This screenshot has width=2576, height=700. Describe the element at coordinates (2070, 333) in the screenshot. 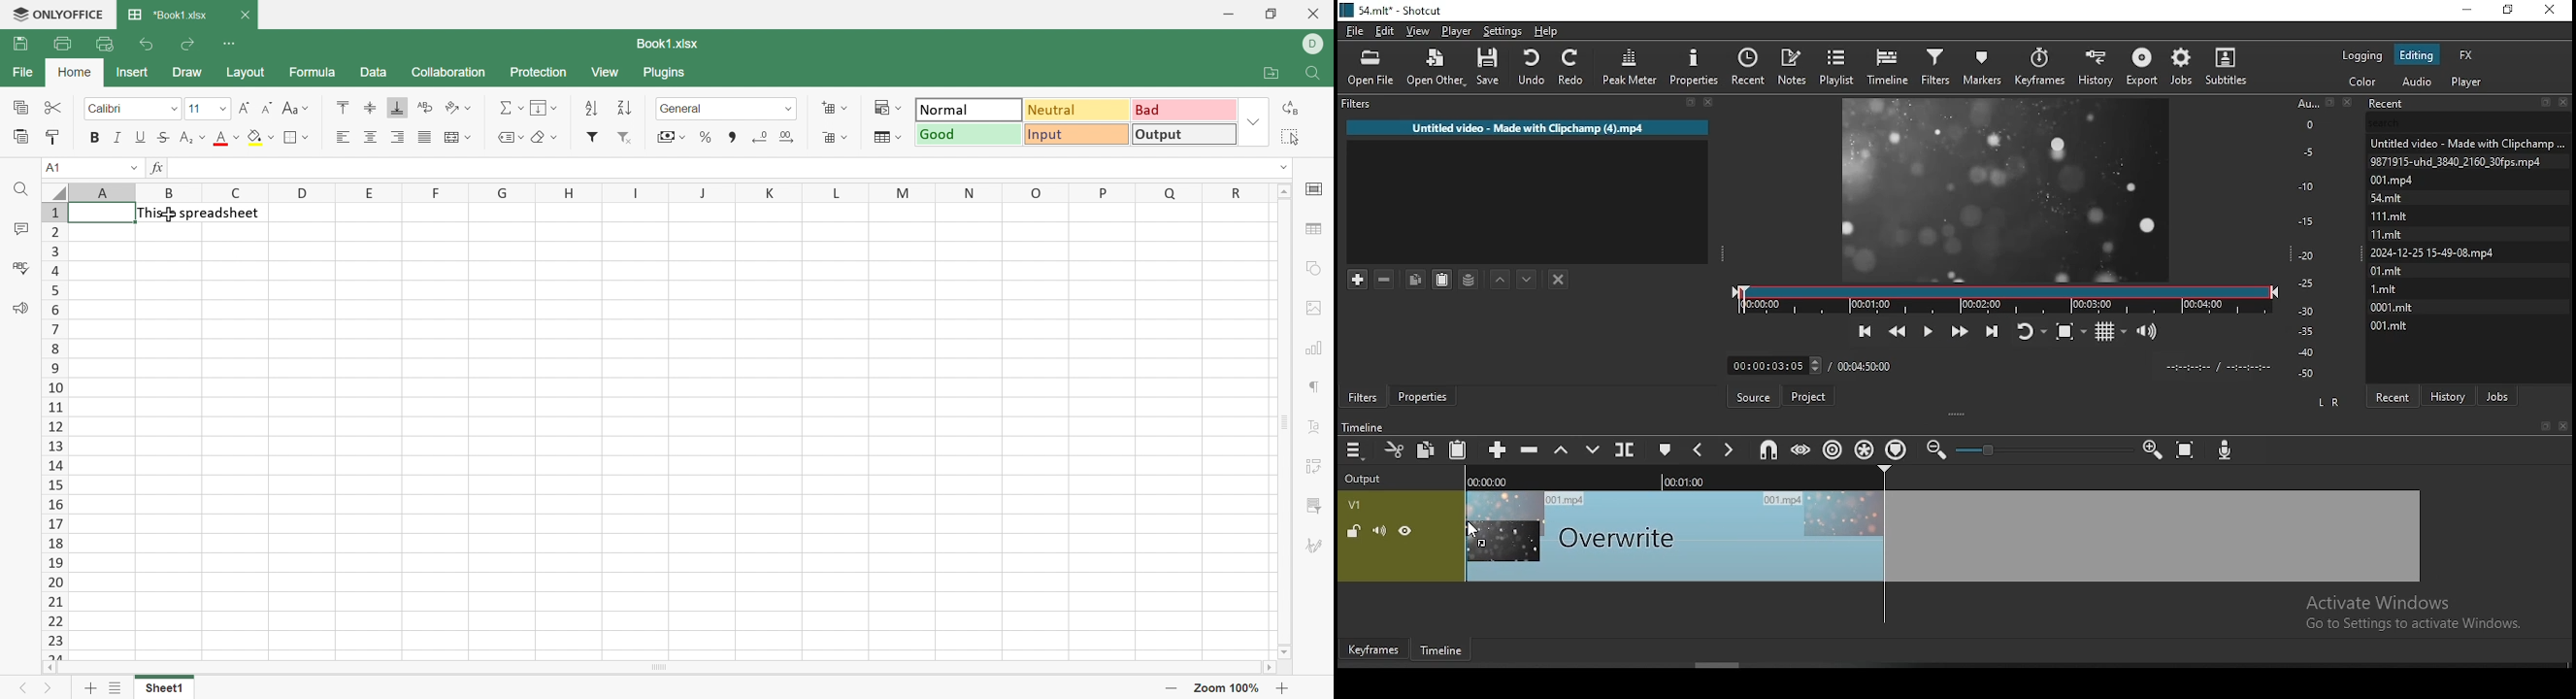

I see `toggle zoom` at that location.